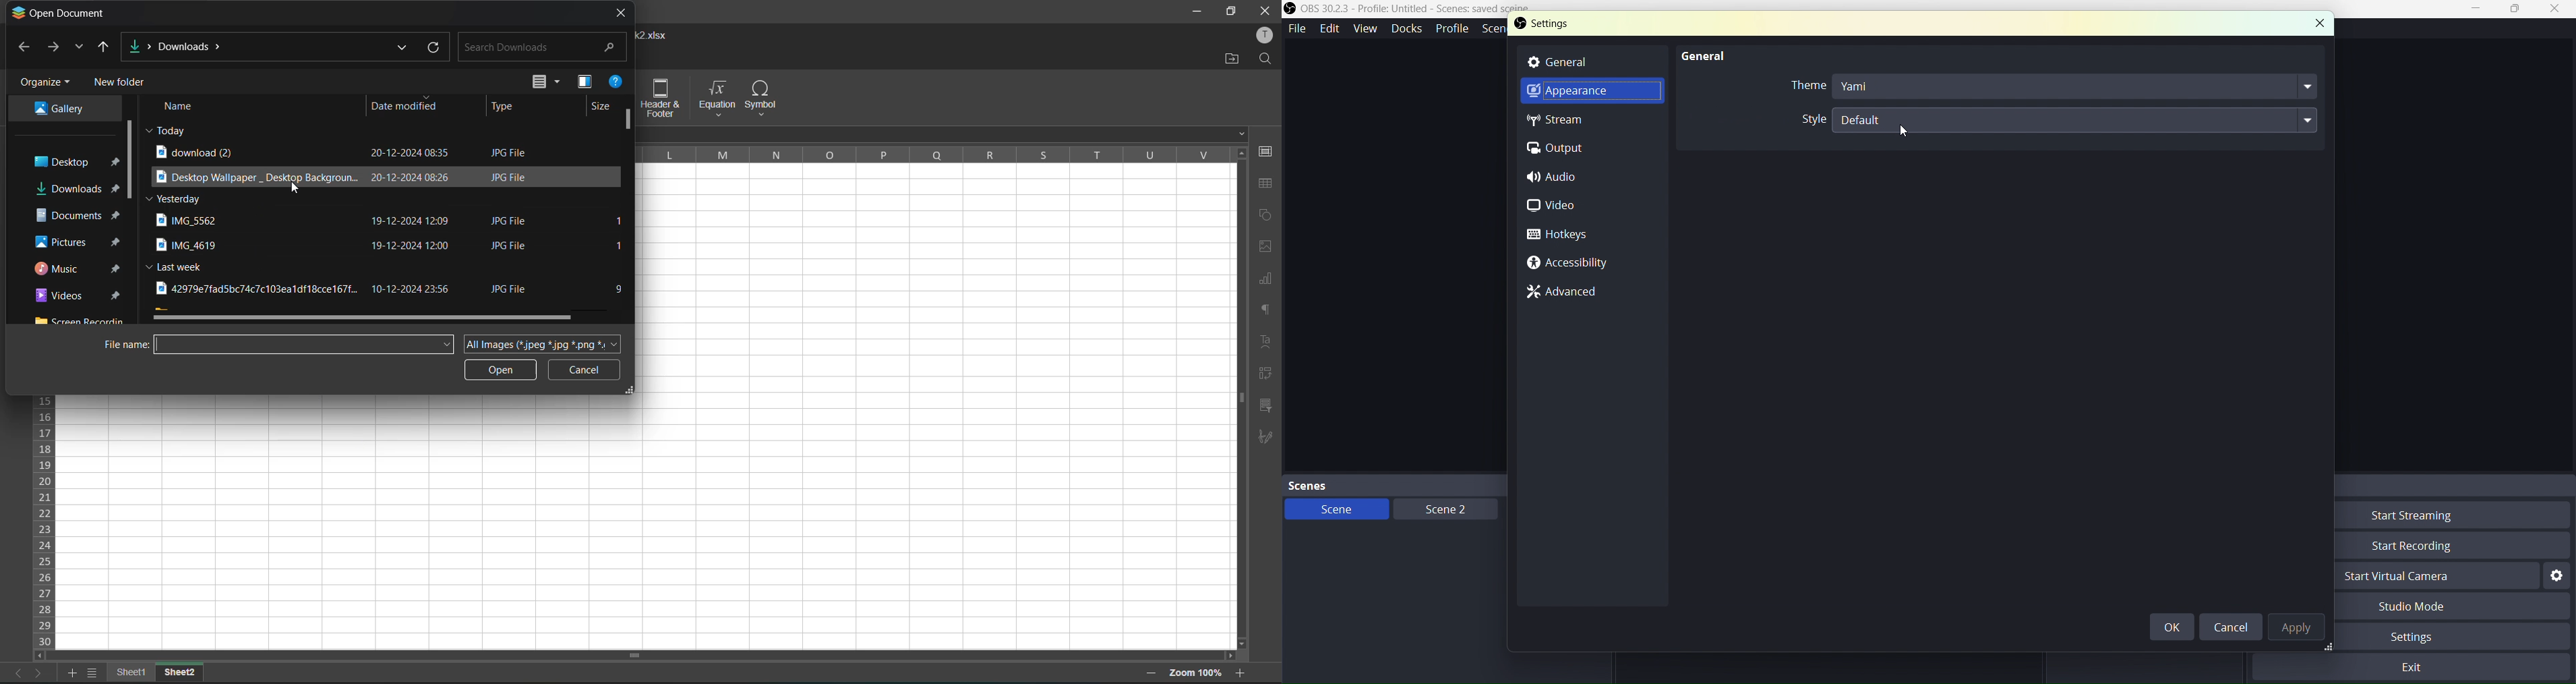 The width and height of the screenshot is (2576, 700). I want to click on Accesibility, so click(1569, 263).